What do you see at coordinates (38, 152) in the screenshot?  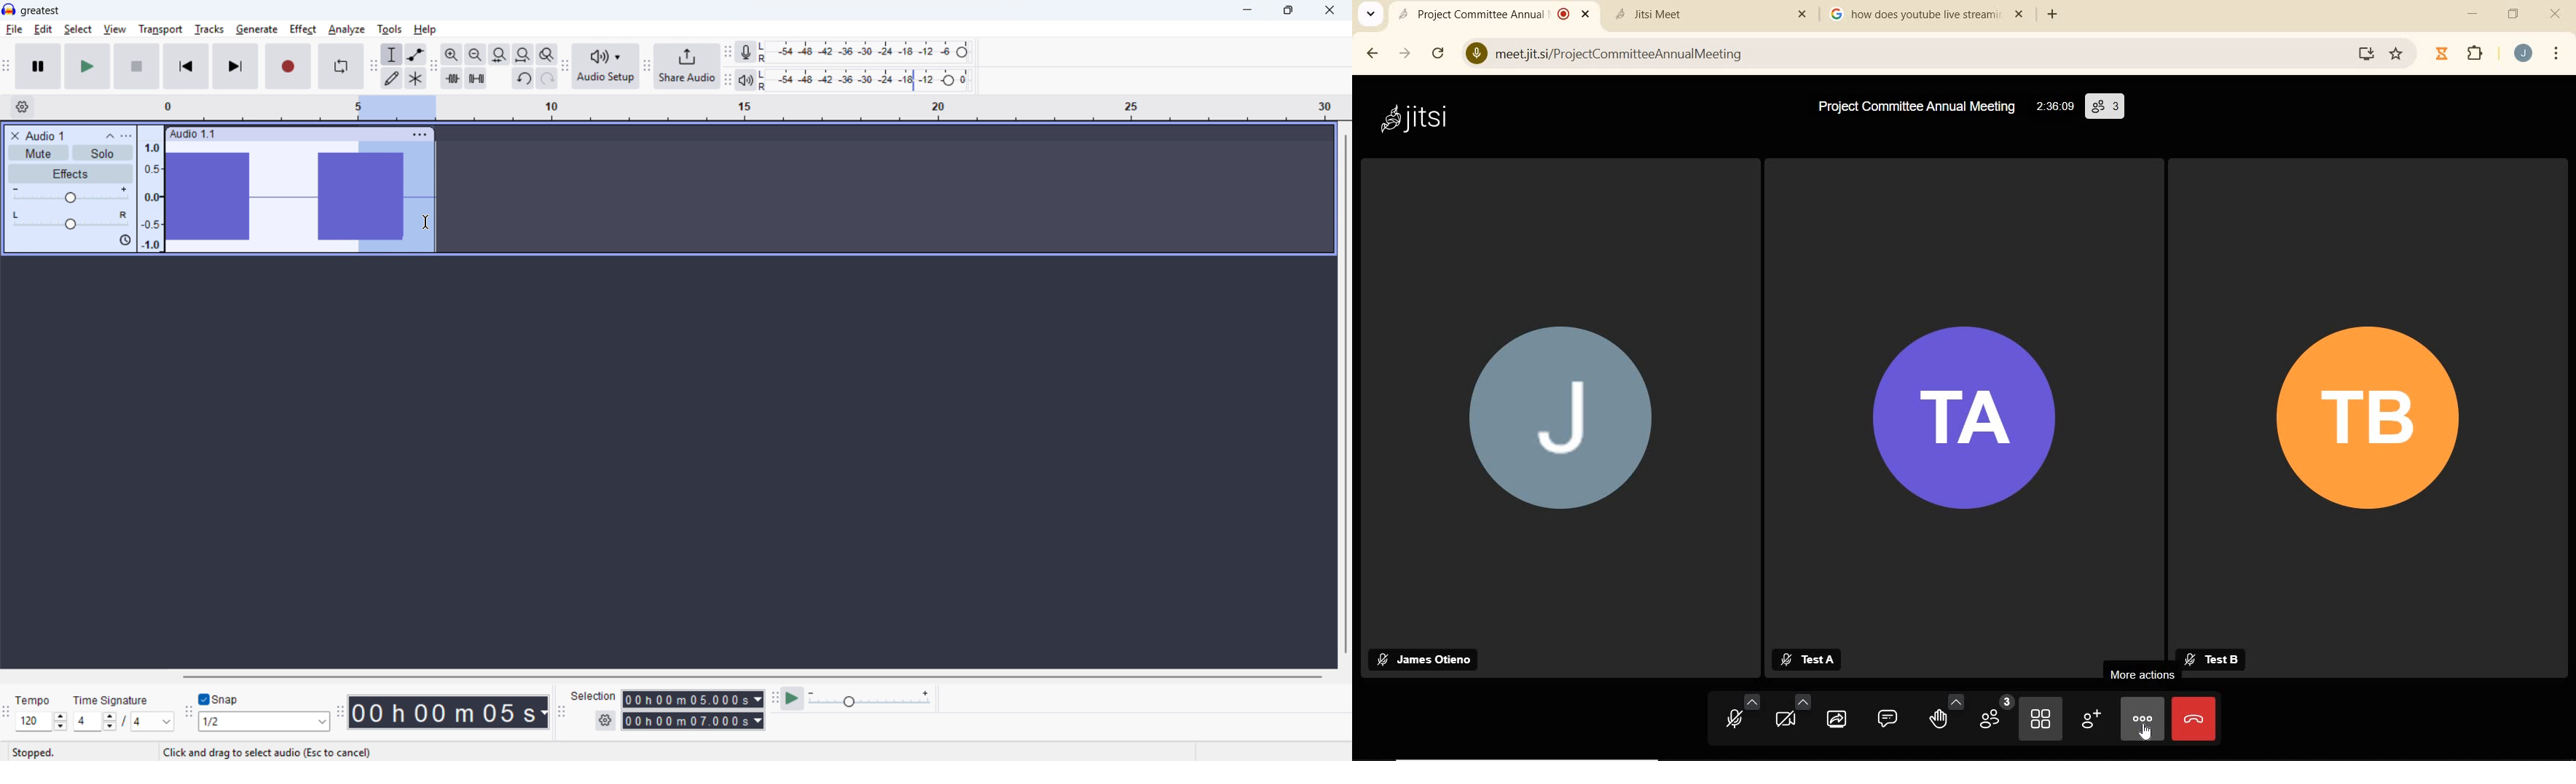 I see `Mute ` at bounding box center [38, 152].